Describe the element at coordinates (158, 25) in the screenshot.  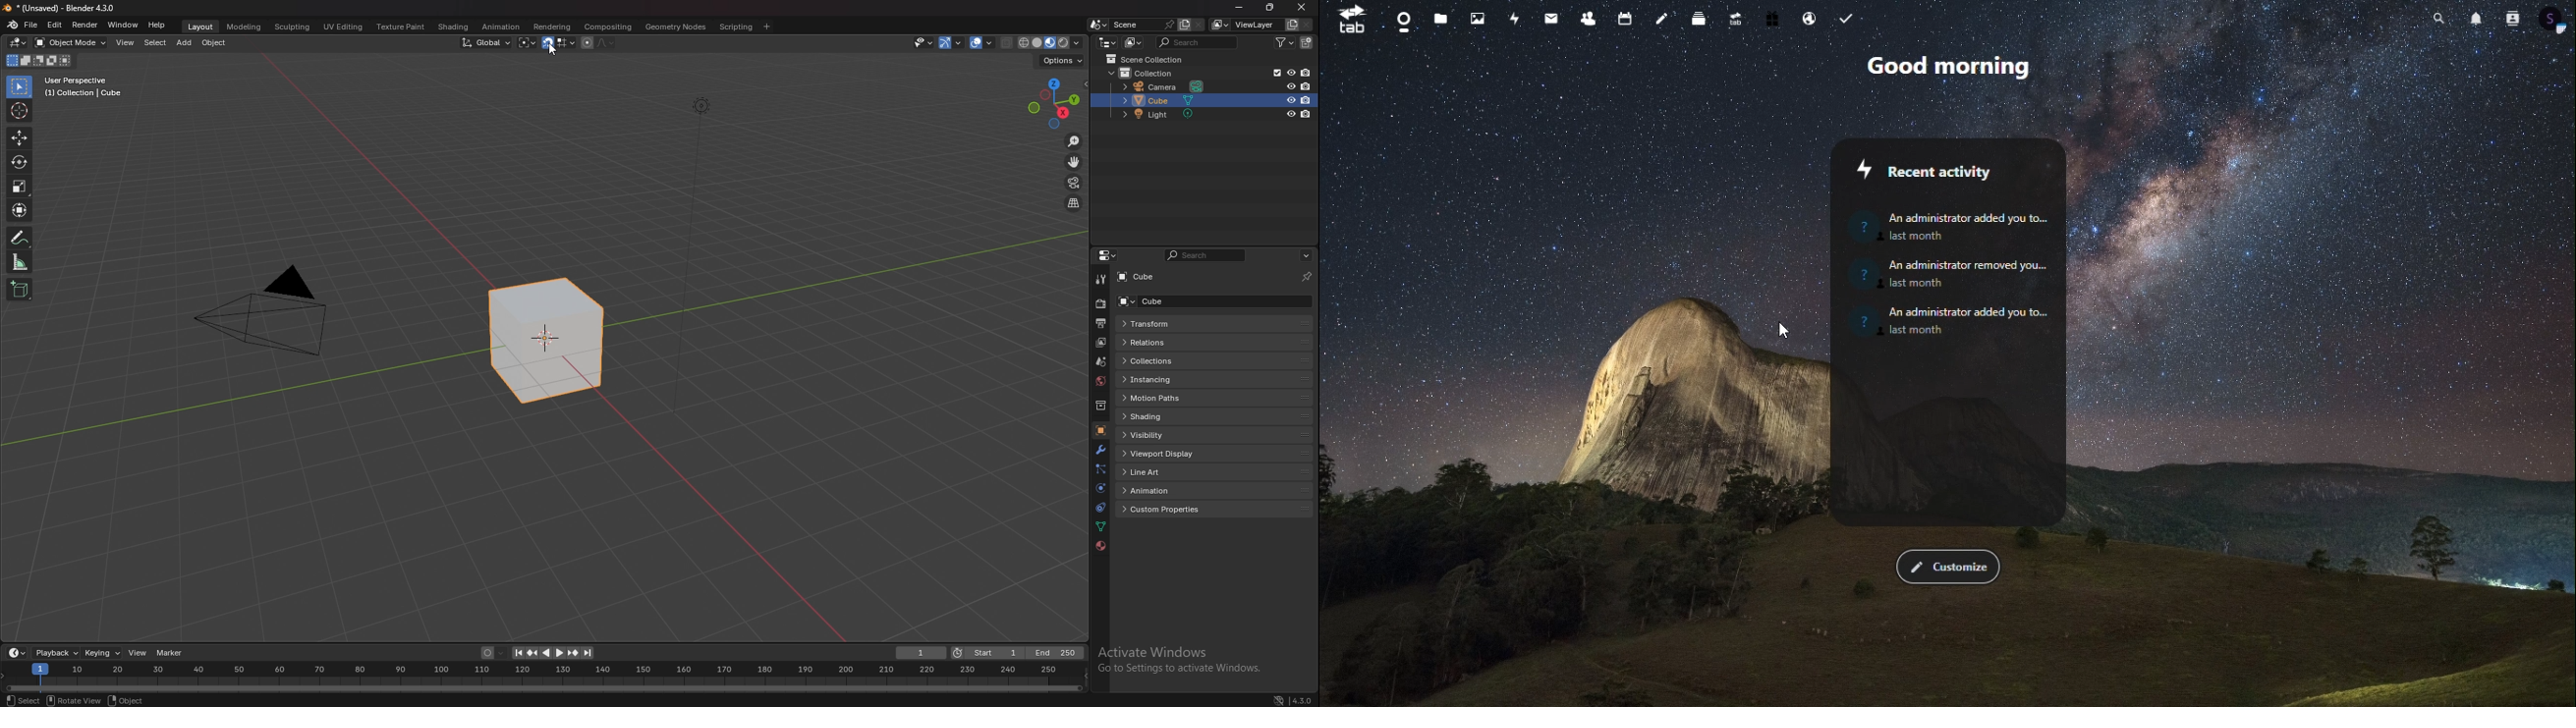
I see `help` at that location.